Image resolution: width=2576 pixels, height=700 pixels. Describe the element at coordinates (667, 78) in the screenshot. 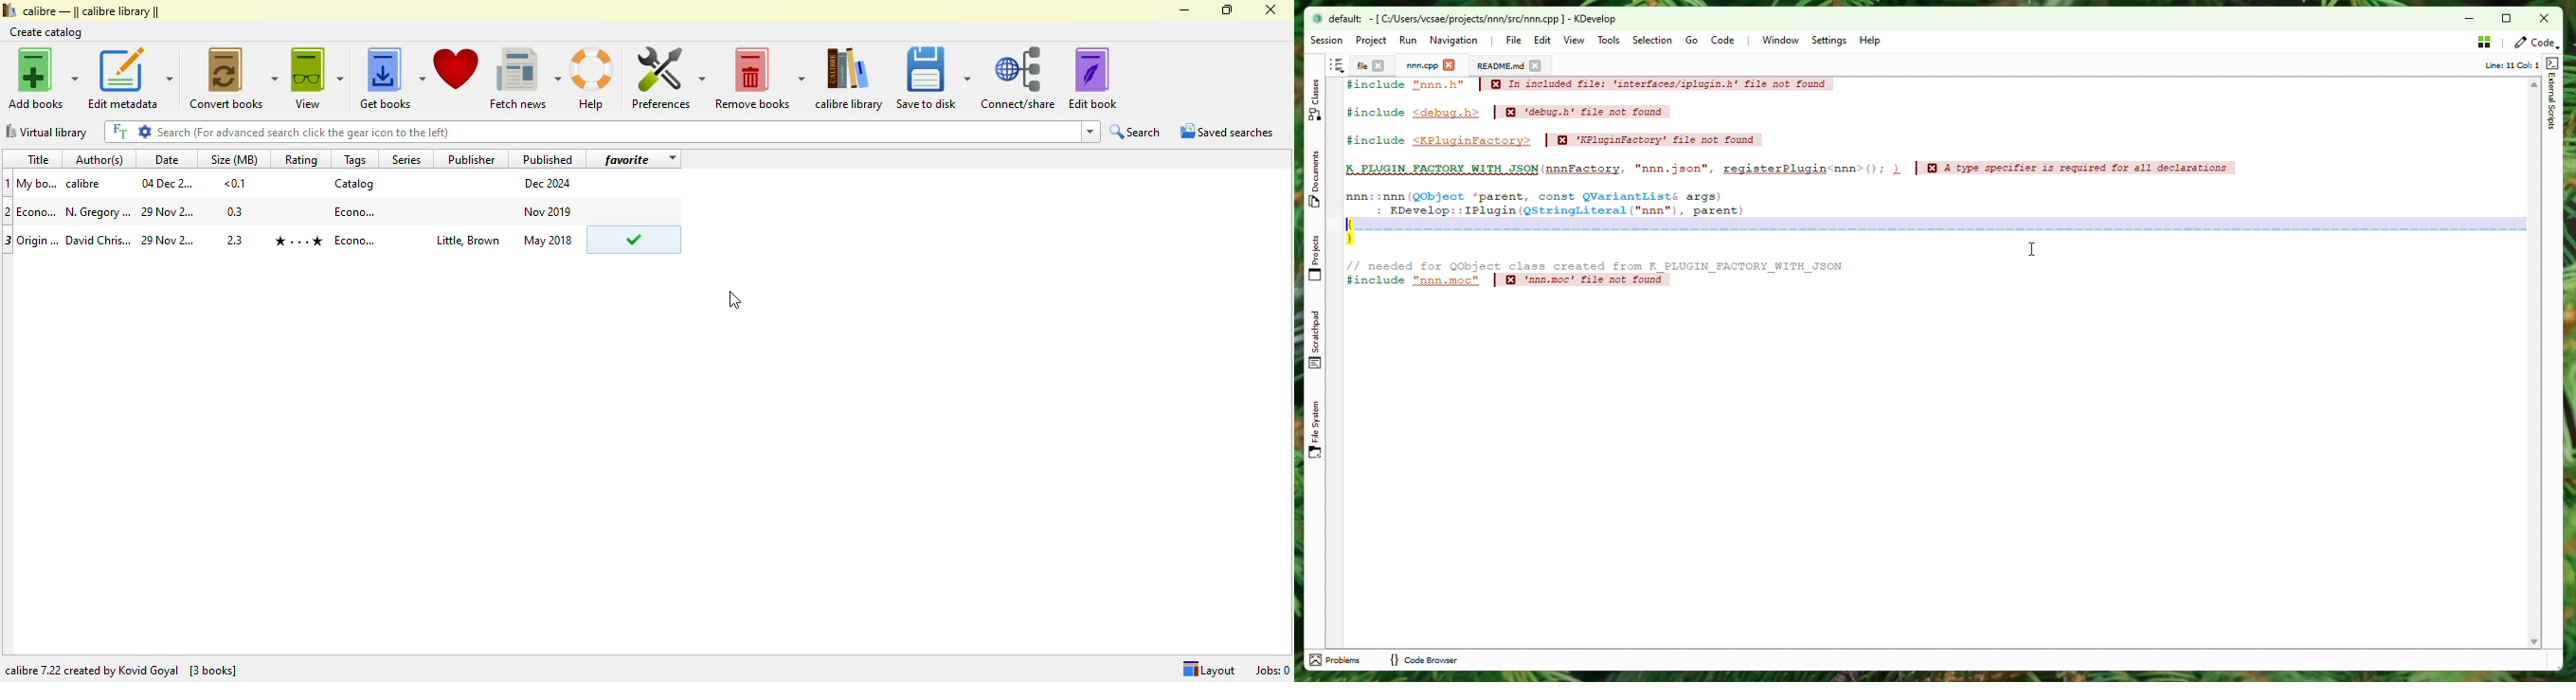

I see `preferences` at that location.